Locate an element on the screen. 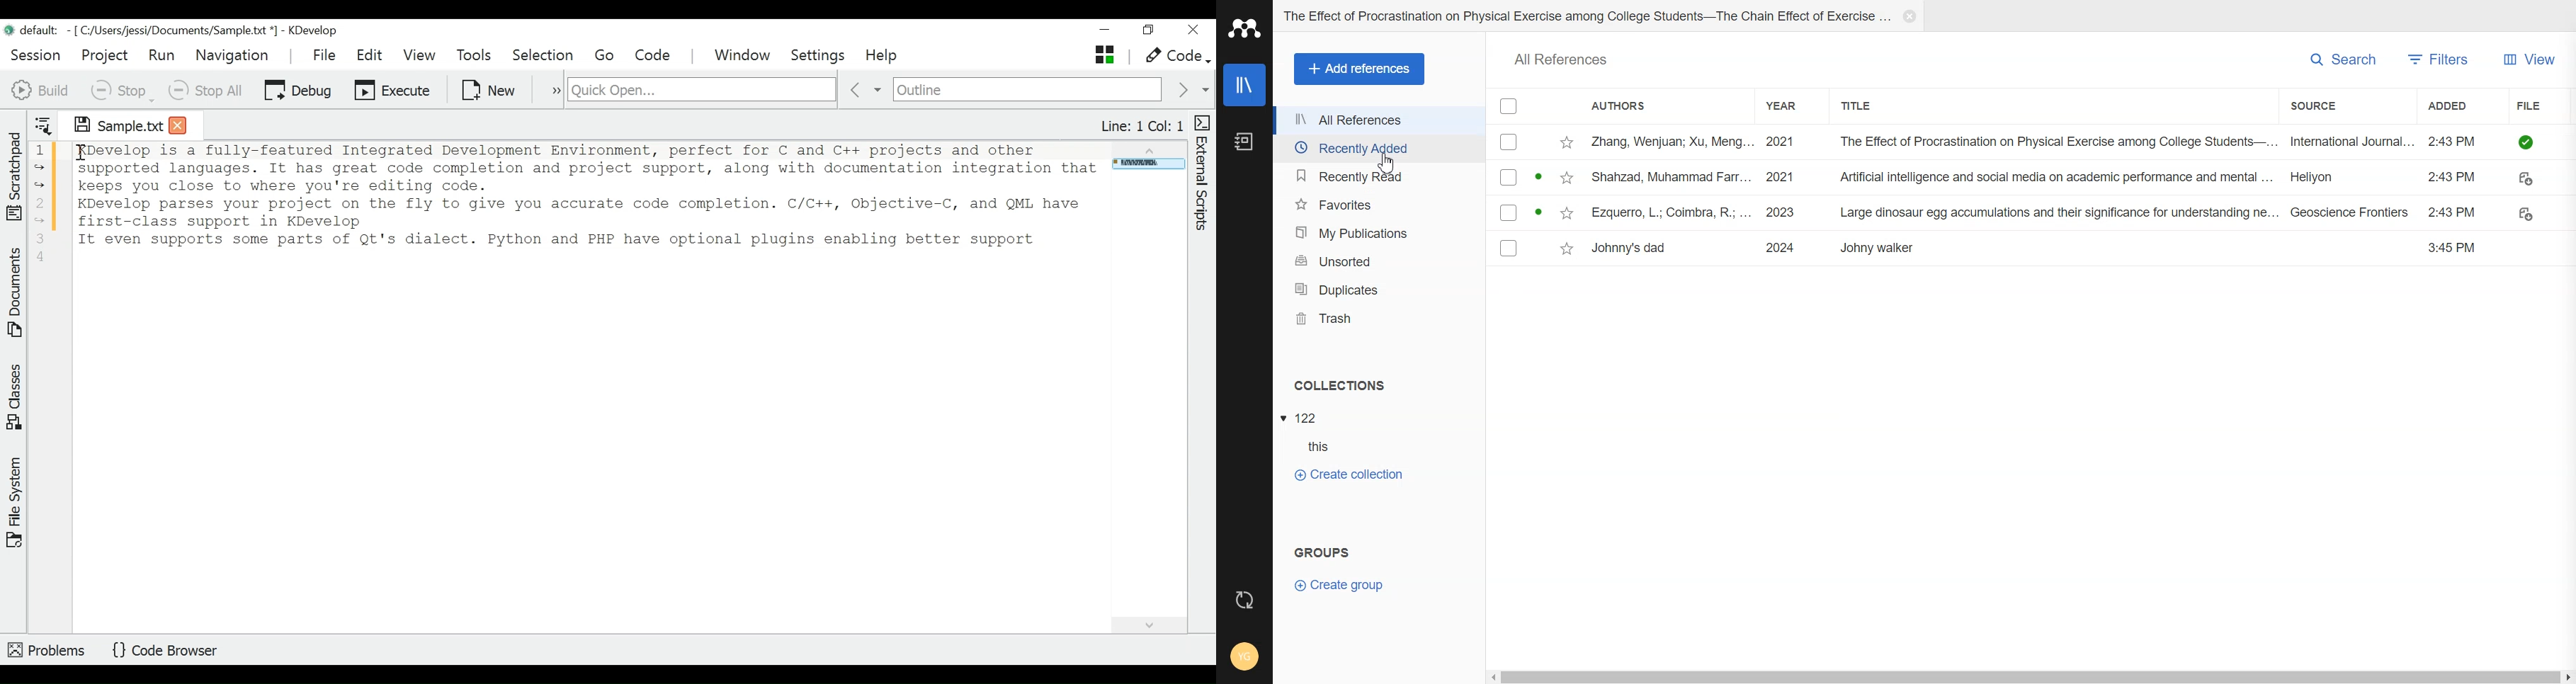 This screenshot has width=2576, height=700. Debug is located at coordinates (298, 89).